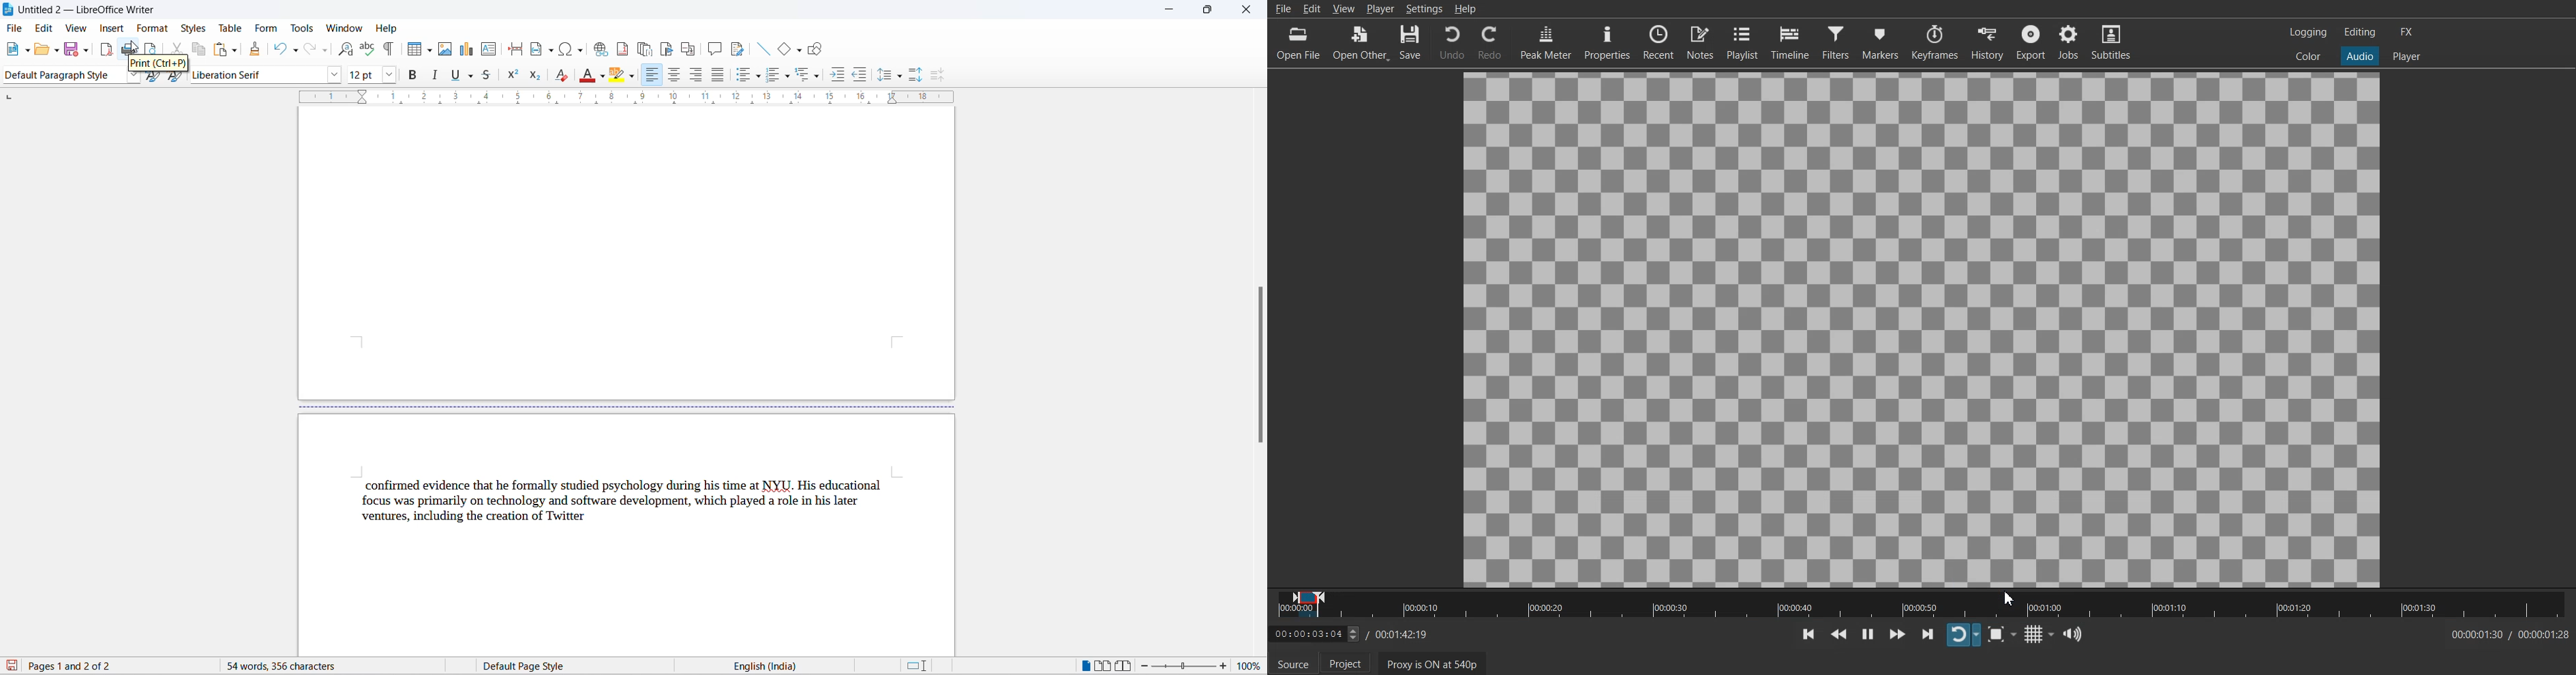 Image resolution: width=2576 pixels, height=700 pixels. I want to click on Notes, so click(1700, 43).